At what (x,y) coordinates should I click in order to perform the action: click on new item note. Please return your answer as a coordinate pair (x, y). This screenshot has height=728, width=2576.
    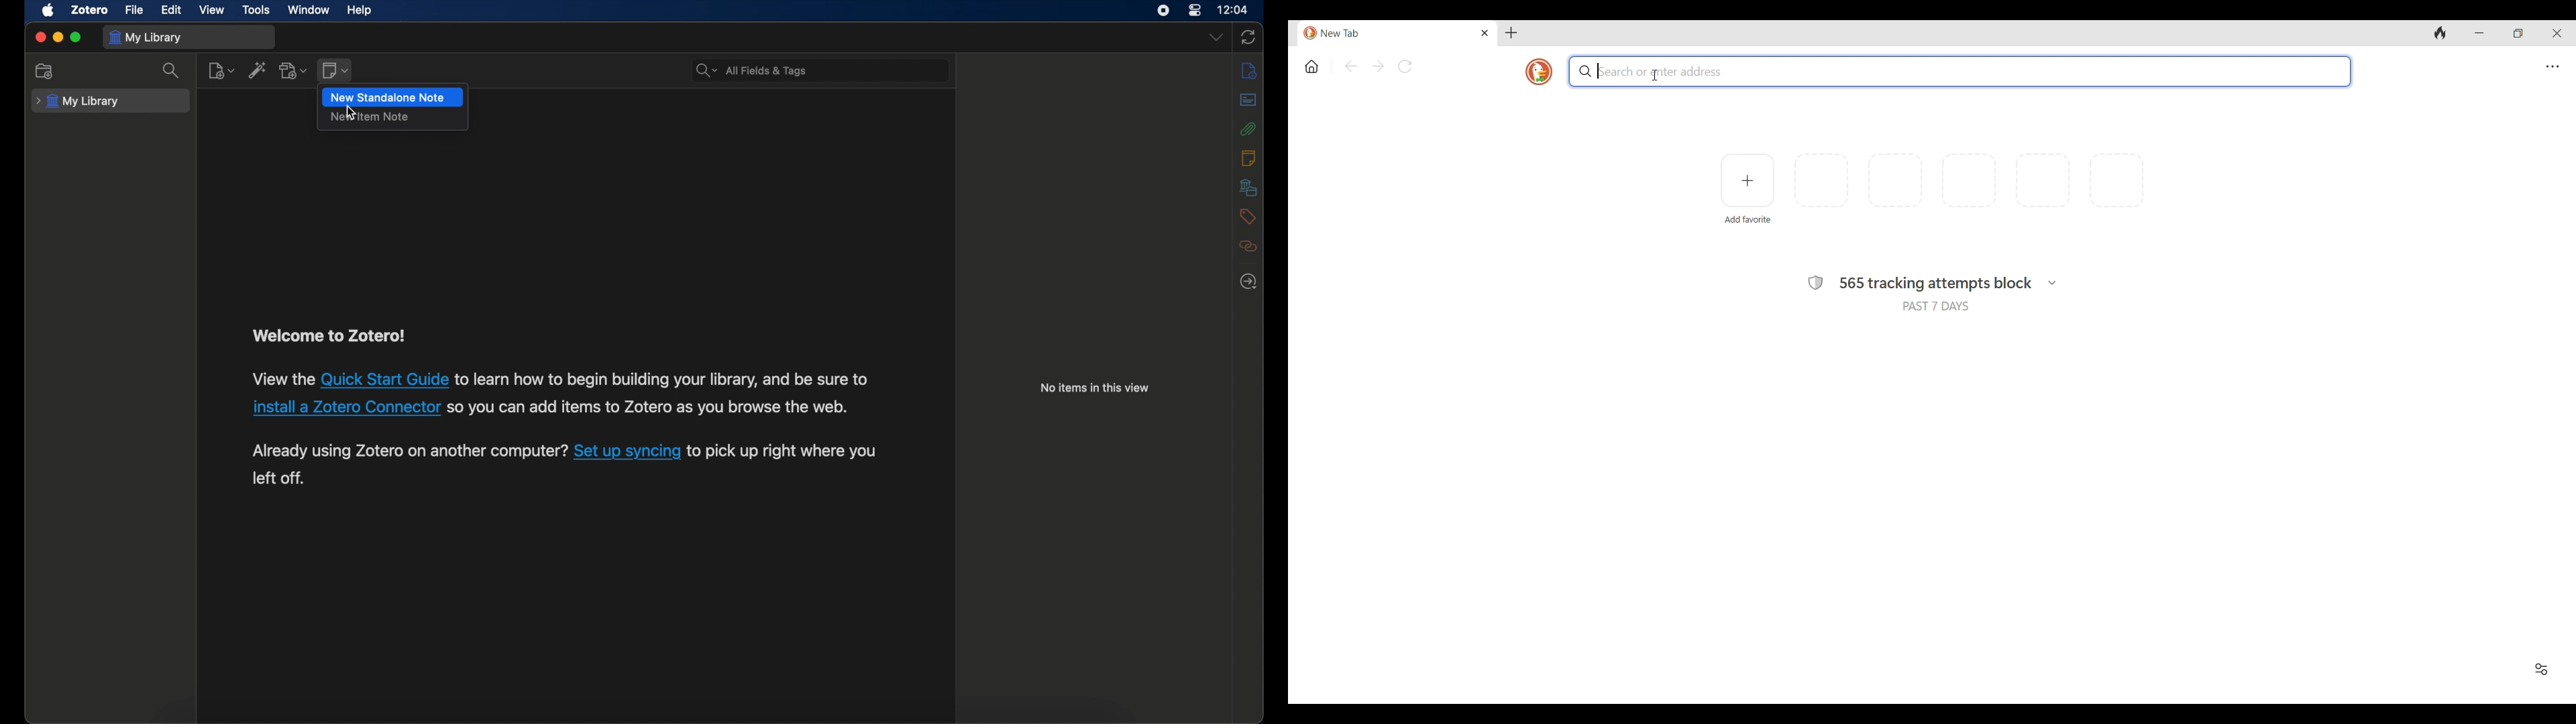
    Looking at the image, I should click on (370, 117).